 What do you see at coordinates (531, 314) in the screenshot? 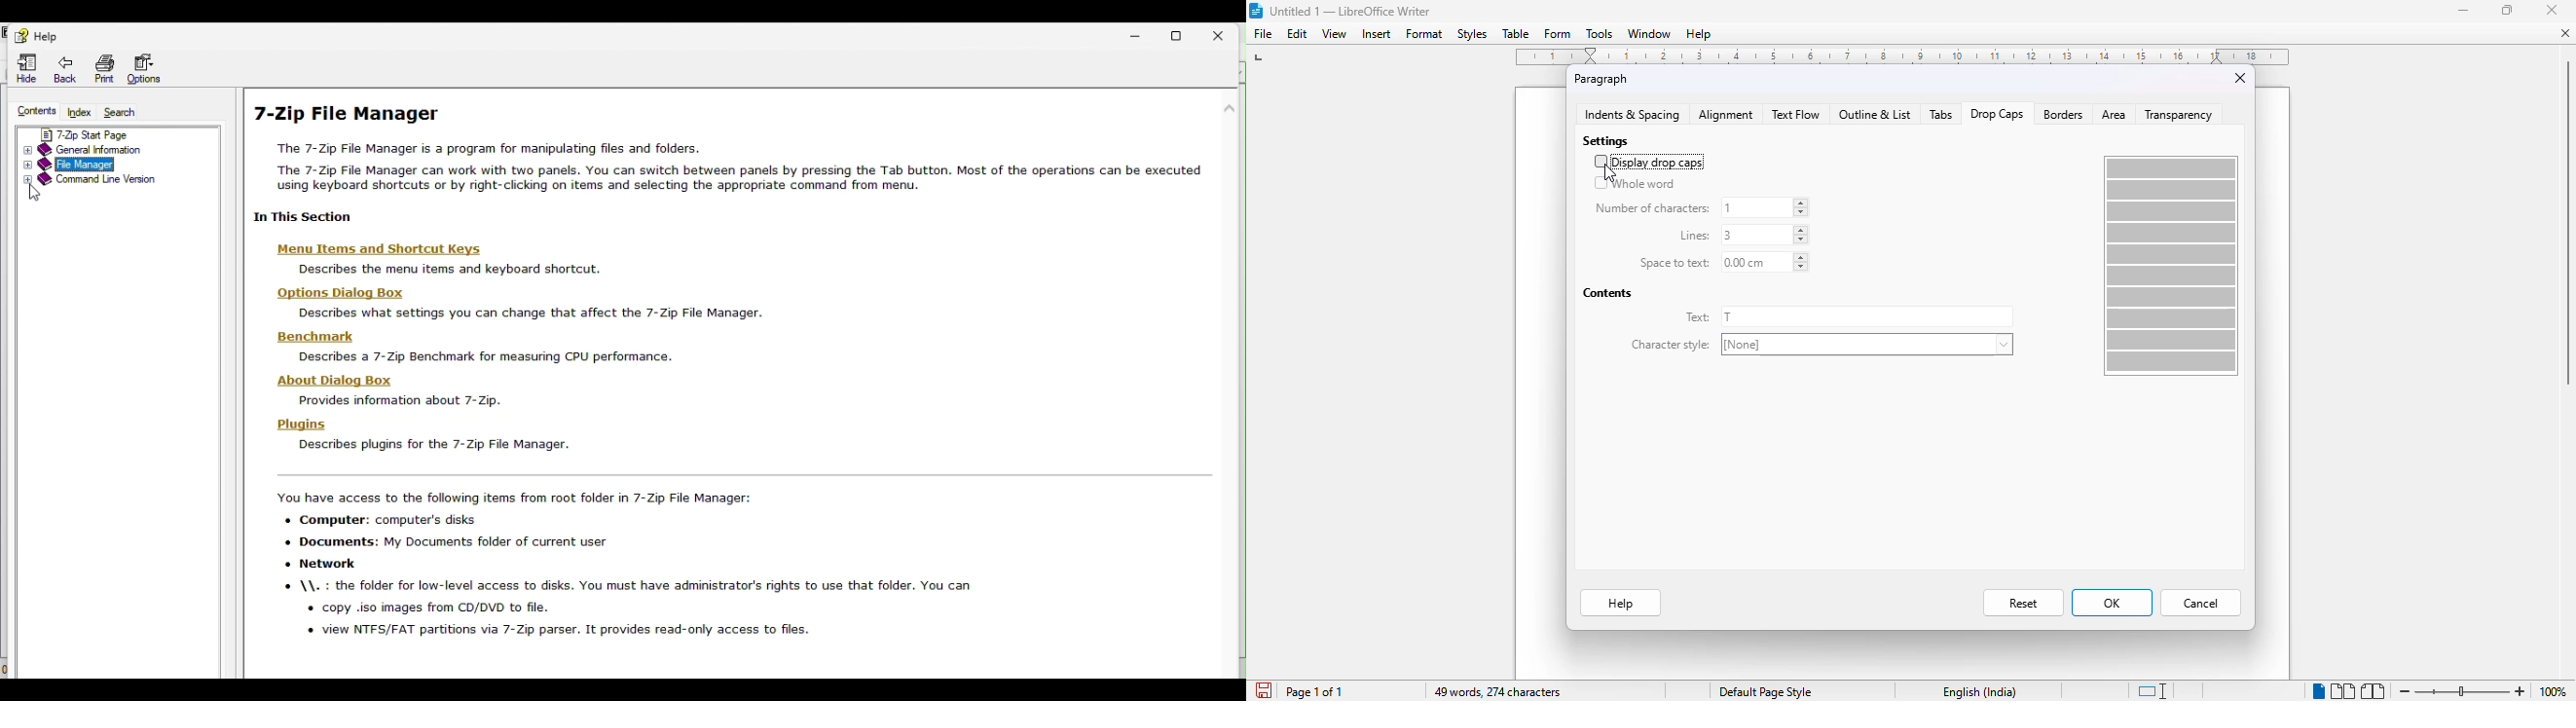
I see `Describes what settings you can change that affect the 7-Zip File Manager.` at bounding box center [531, 314].